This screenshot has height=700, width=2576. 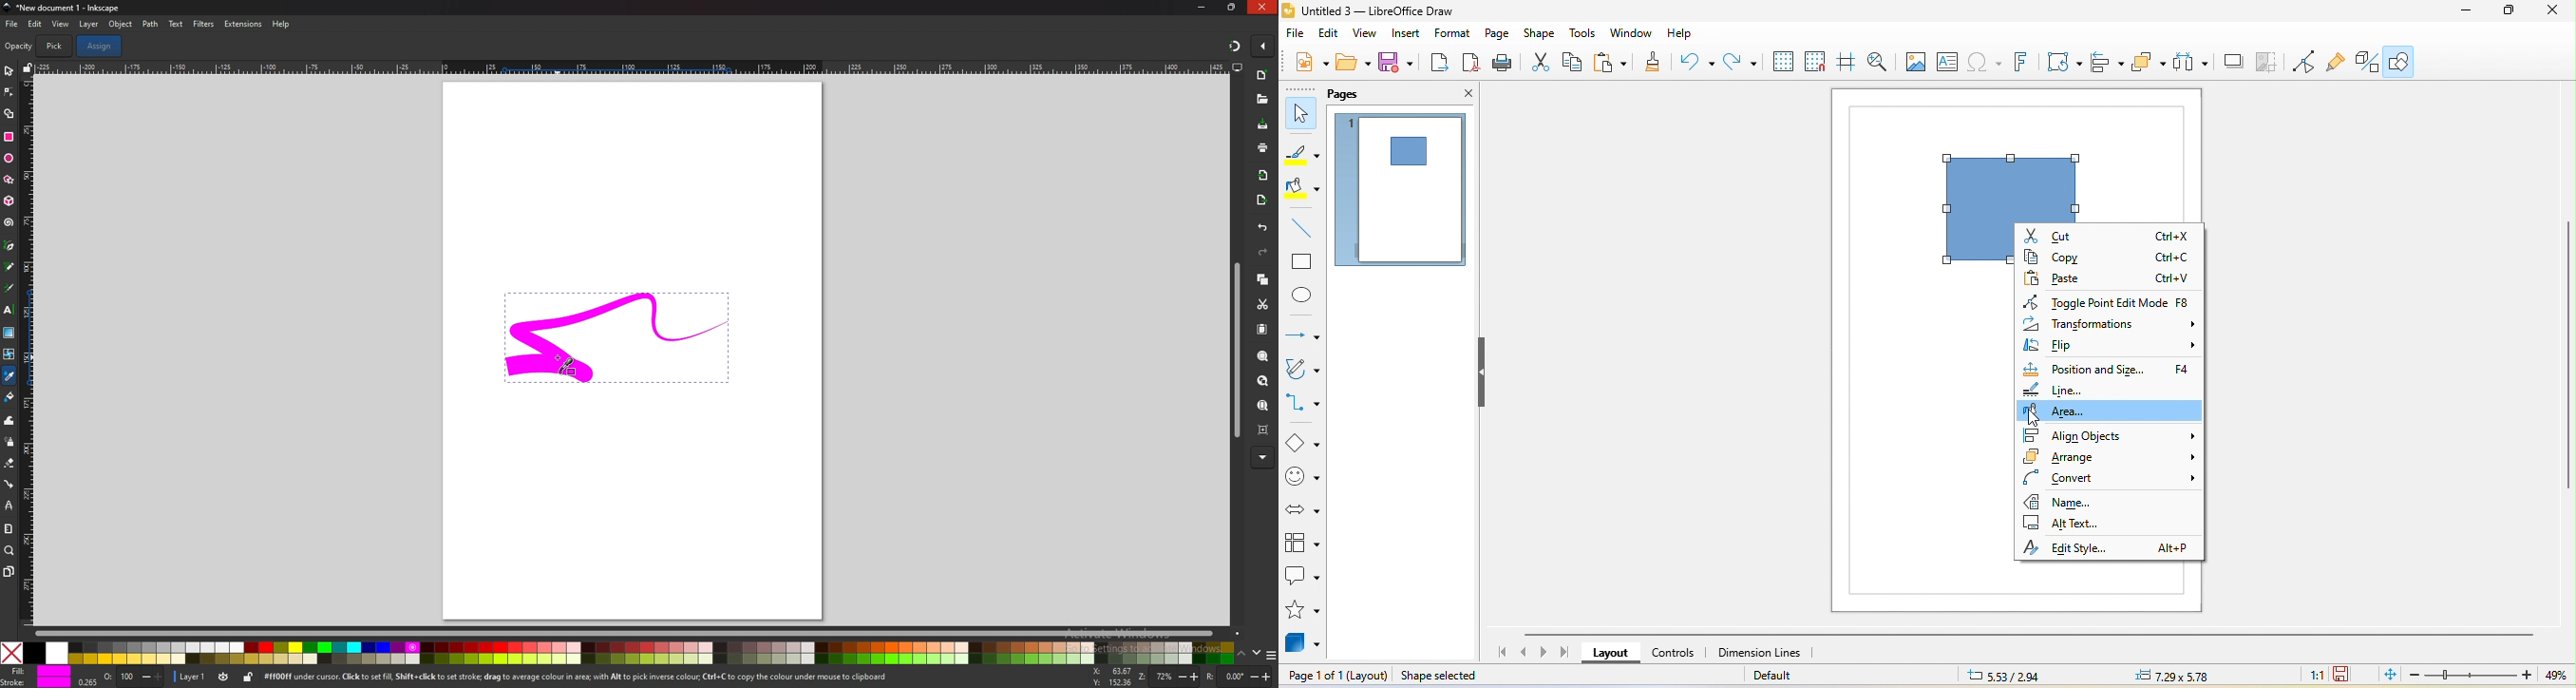 What do you see at coordinates (2557, 14) in the screenshot?
I see `close` at bounding box center [2557, 14].